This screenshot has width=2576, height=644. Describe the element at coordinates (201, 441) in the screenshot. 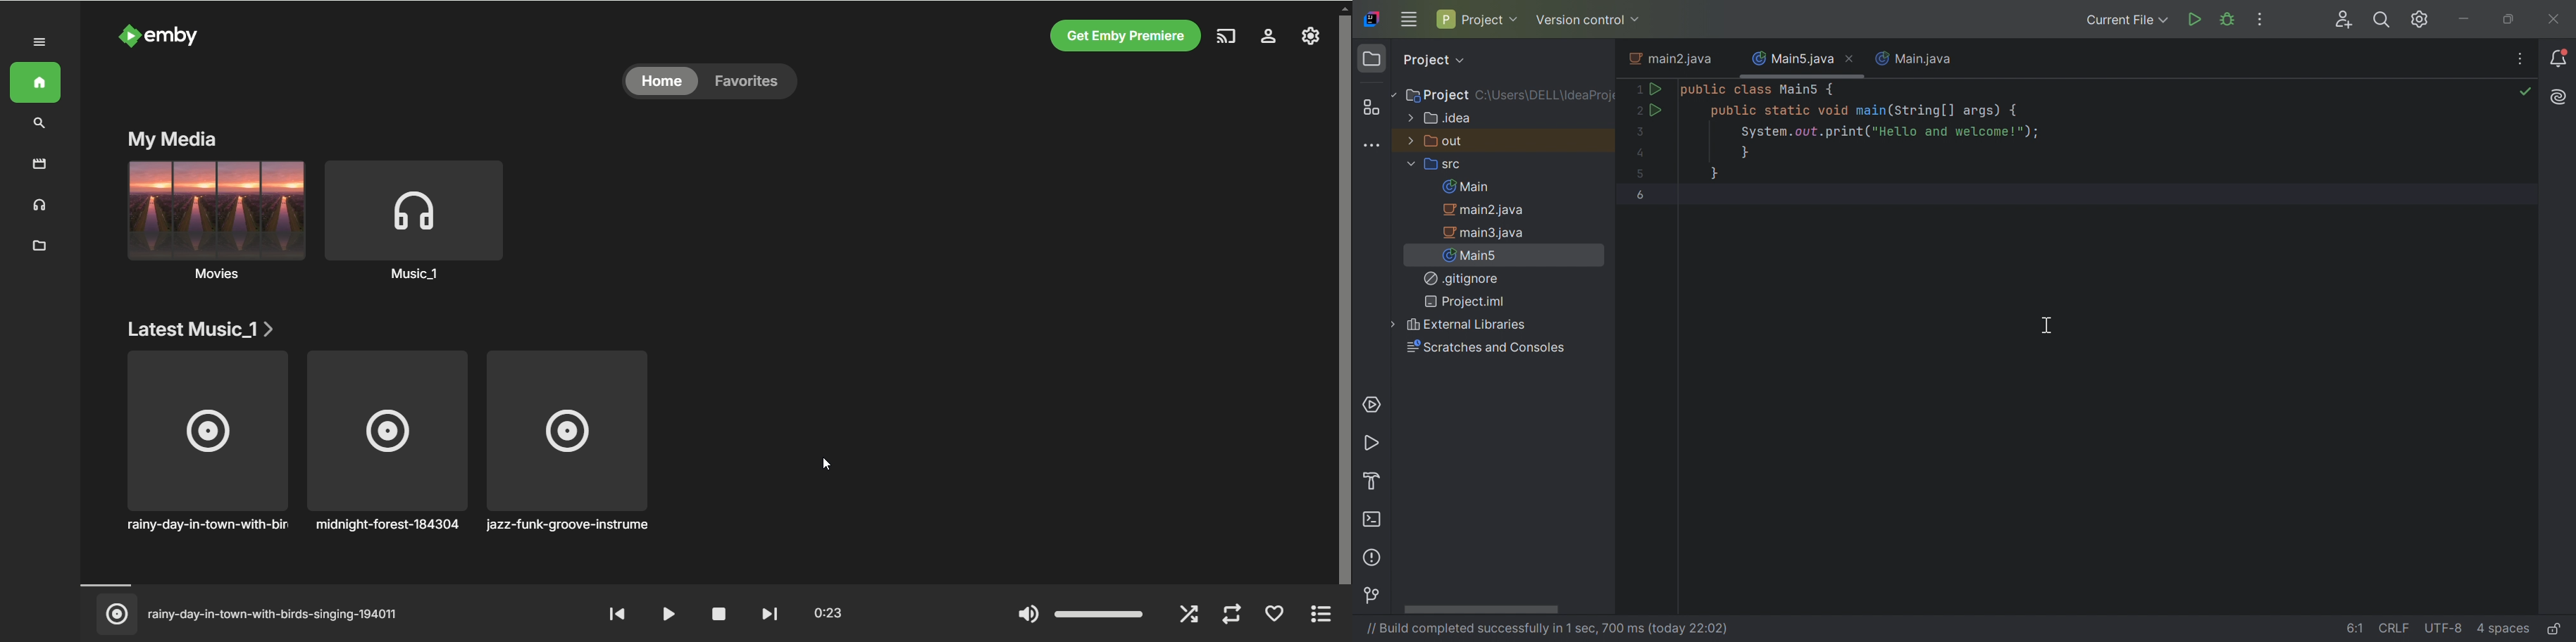

I see `rainy-day-in-town-with-birds singing` at that location.